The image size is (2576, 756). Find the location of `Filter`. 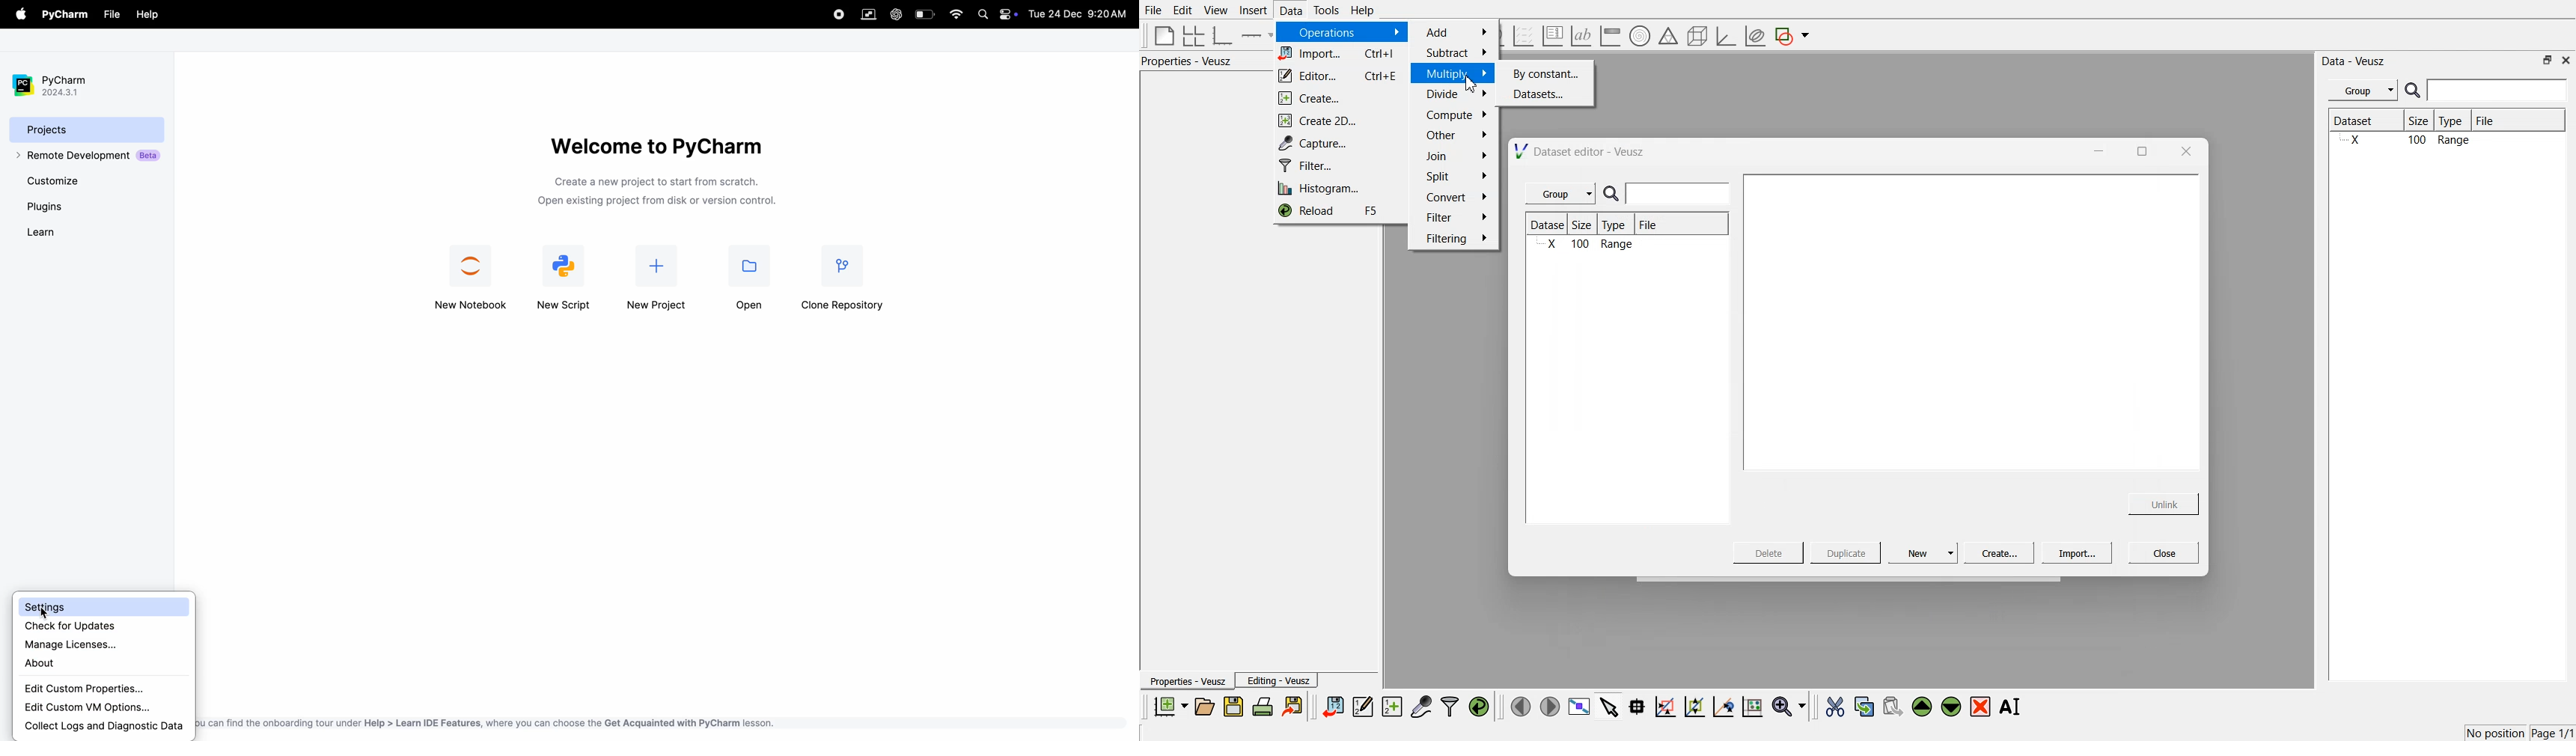

Filter is located at coordinates (1456, 216).